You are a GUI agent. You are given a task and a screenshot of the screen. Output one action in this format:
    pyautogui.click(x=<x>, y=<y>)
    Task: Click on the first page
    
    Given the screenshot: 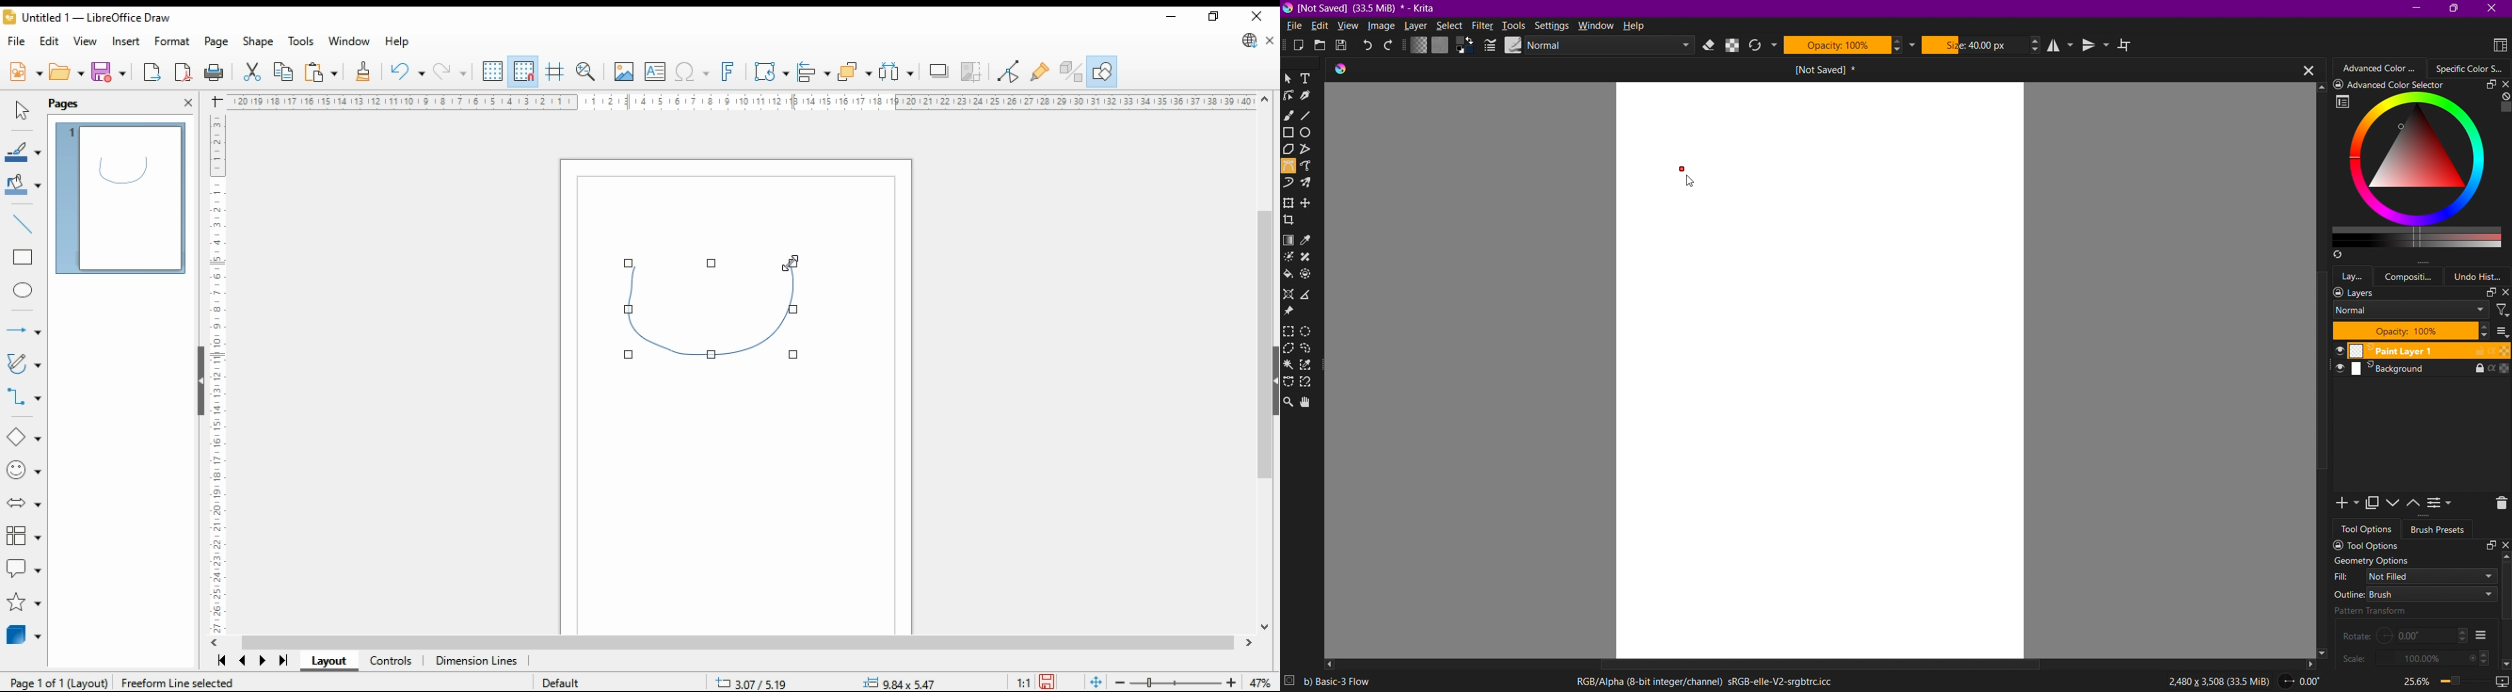 What is the action you would take?
    pyautogui.click(x=221, y=660)
    